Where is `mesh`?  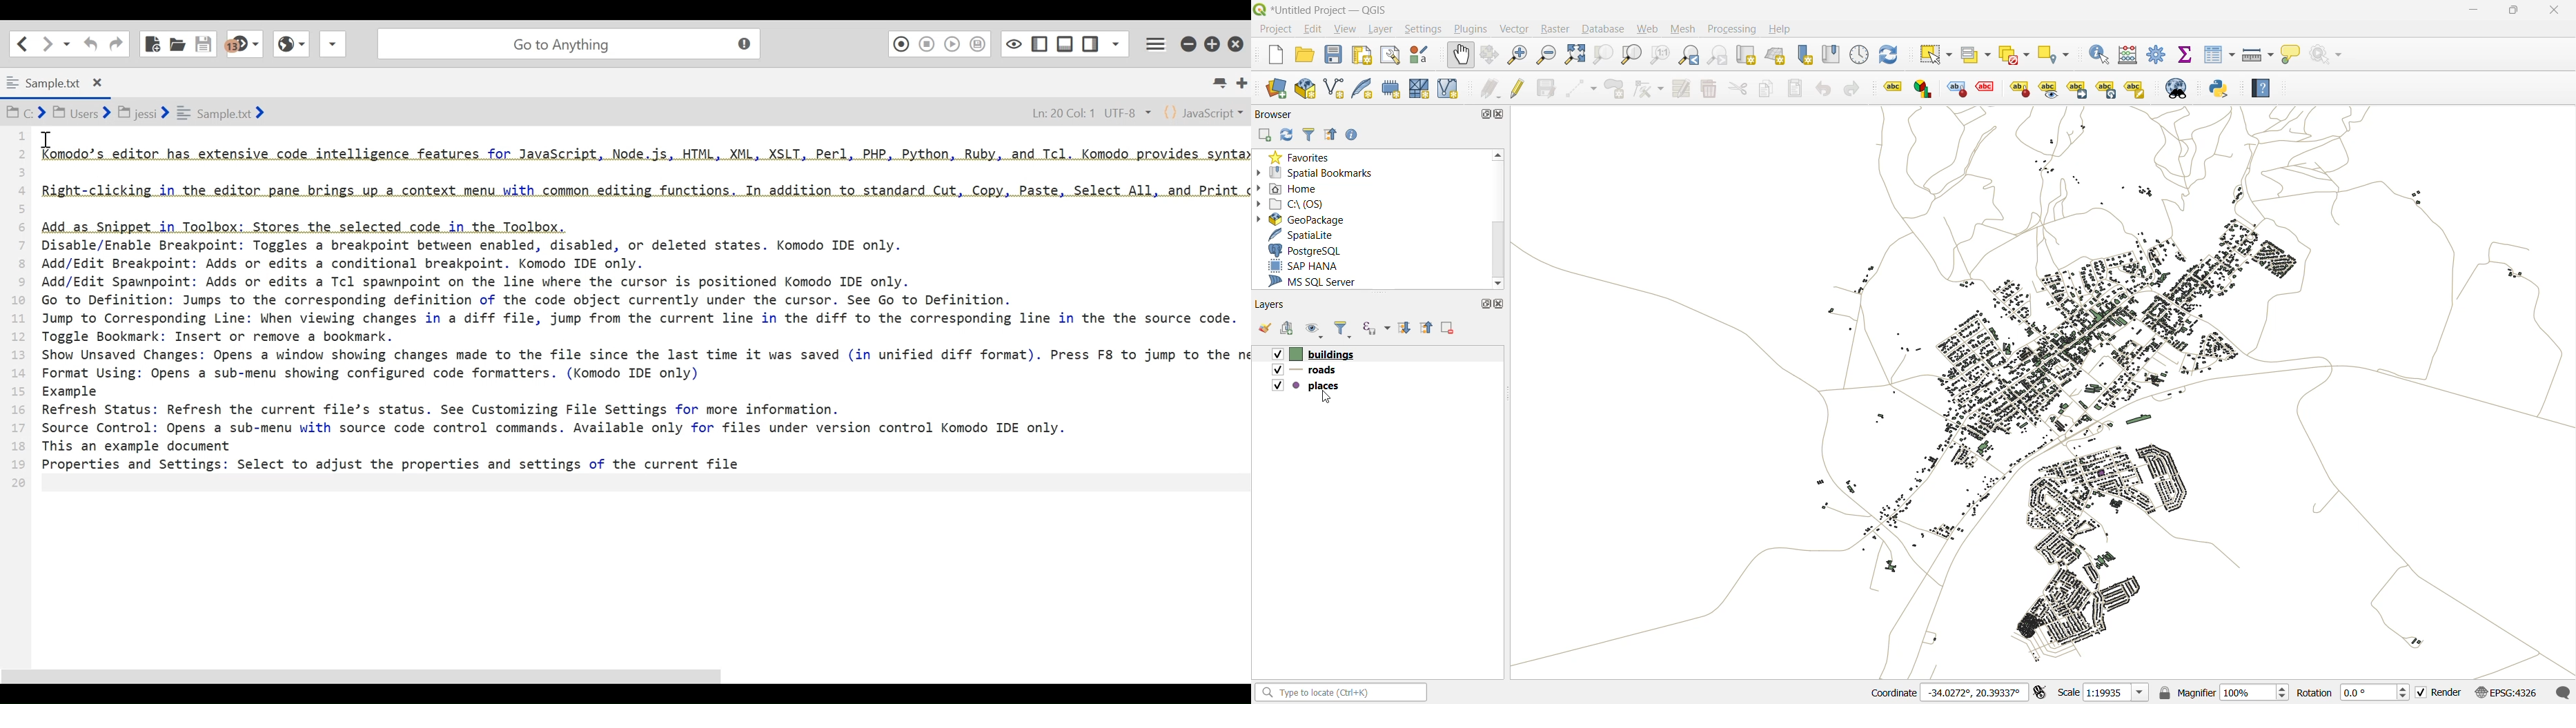 mesh is located at coordinates (1684, 29).